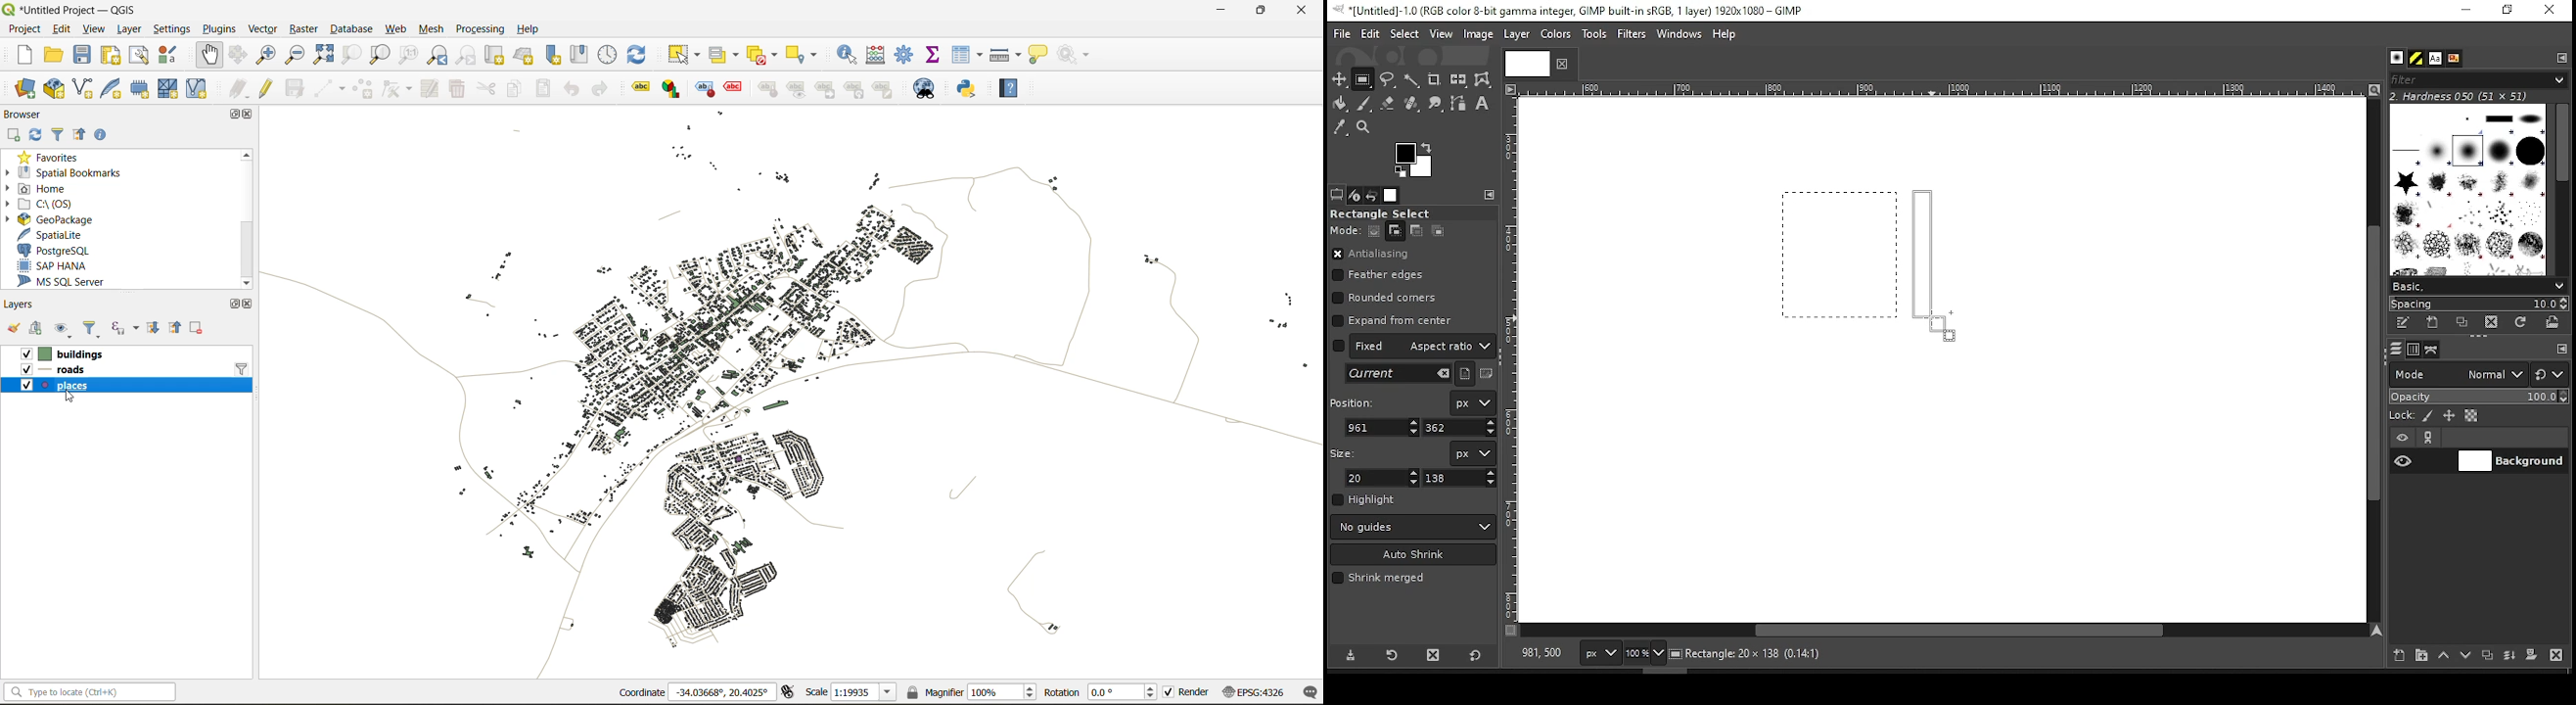 The image size is (2576, 728). Describe the element at coordinates (2510, 461) in the screenshot. I see `layer ` at that location.